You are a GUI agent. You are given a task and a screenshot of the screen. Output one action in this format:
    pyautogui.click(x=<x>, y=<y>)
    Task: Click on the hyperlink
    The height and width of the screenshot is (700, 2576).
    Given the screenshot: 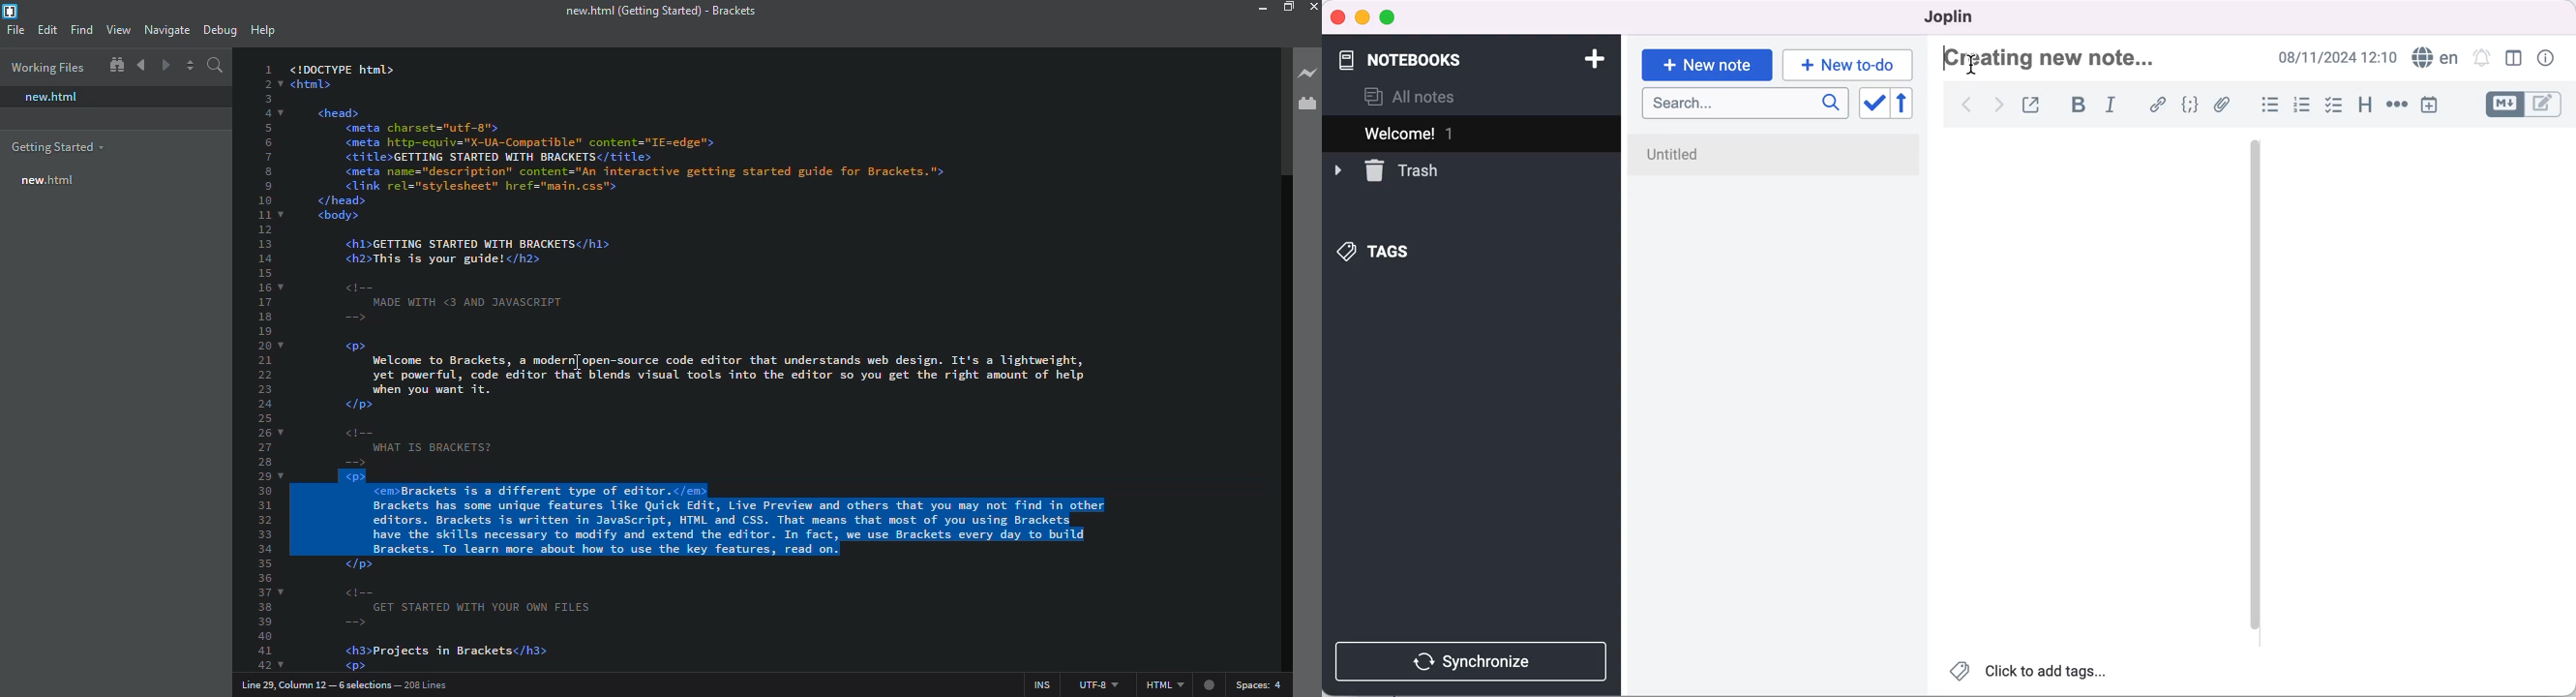 What is the action you would take?
    pyautogui.click(x=2154, y=106)
    